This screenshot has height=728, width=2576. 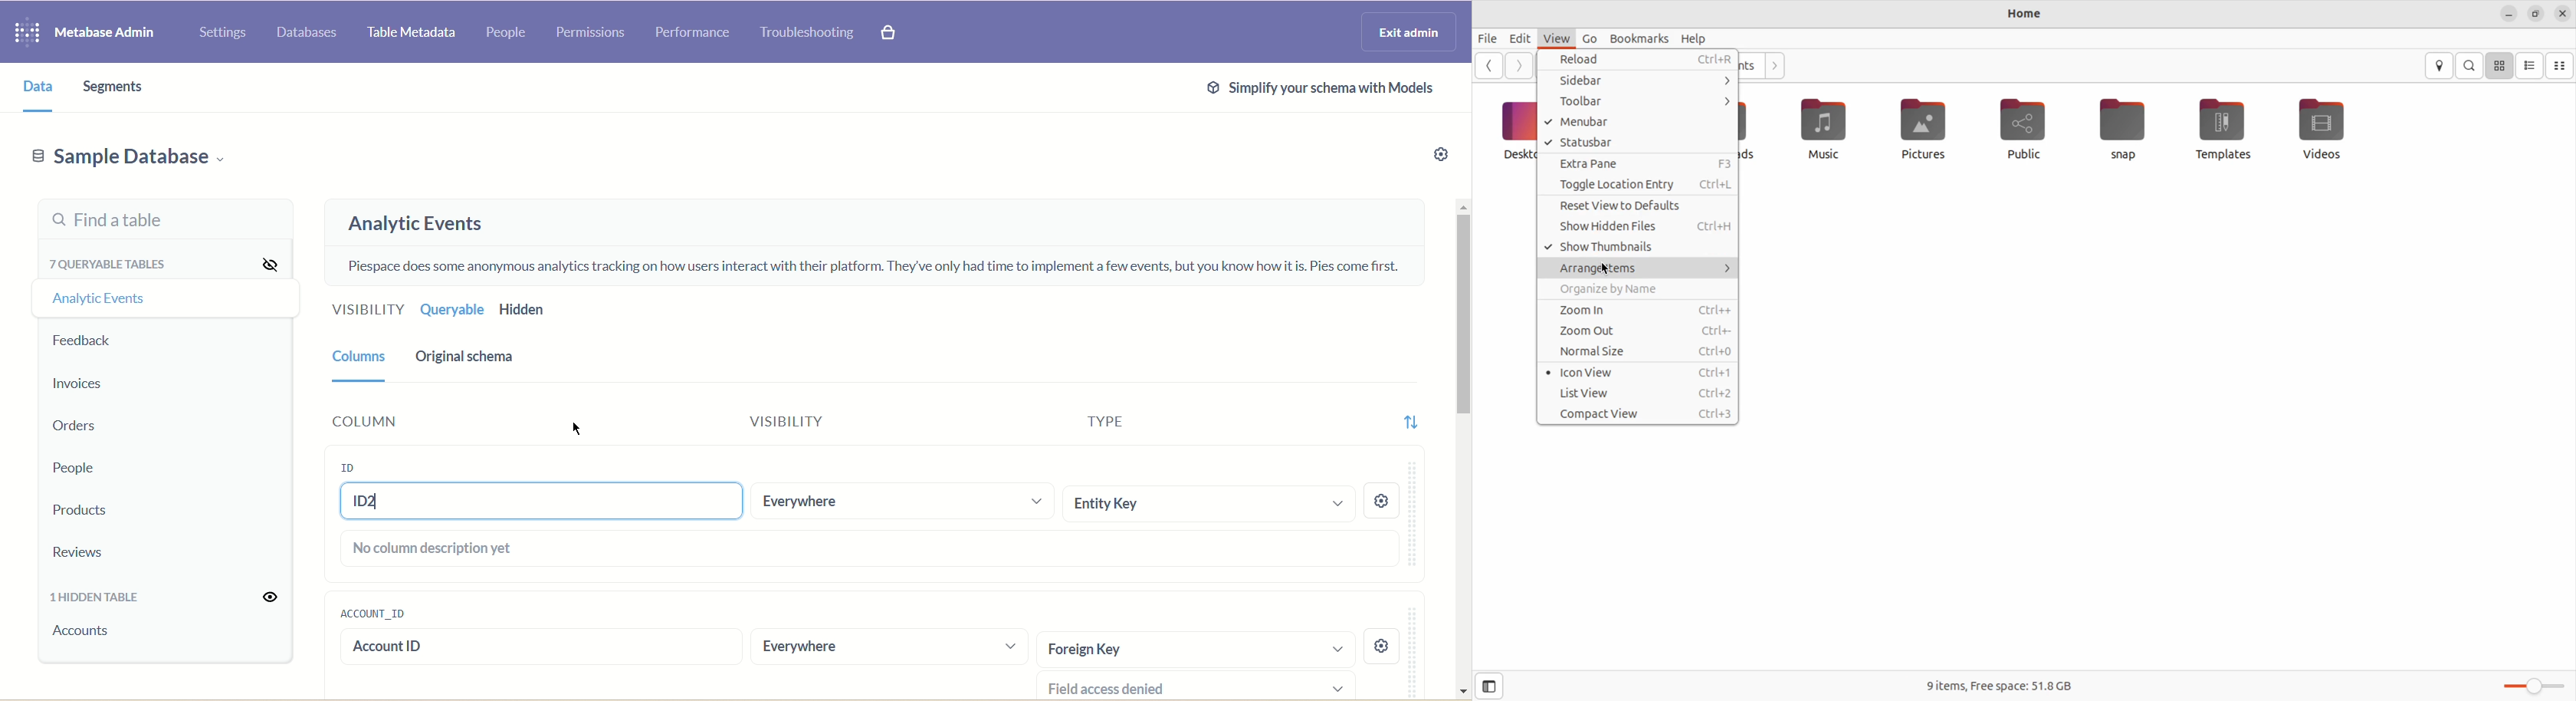 I want to click on resize, so click(x=2536, y=14).